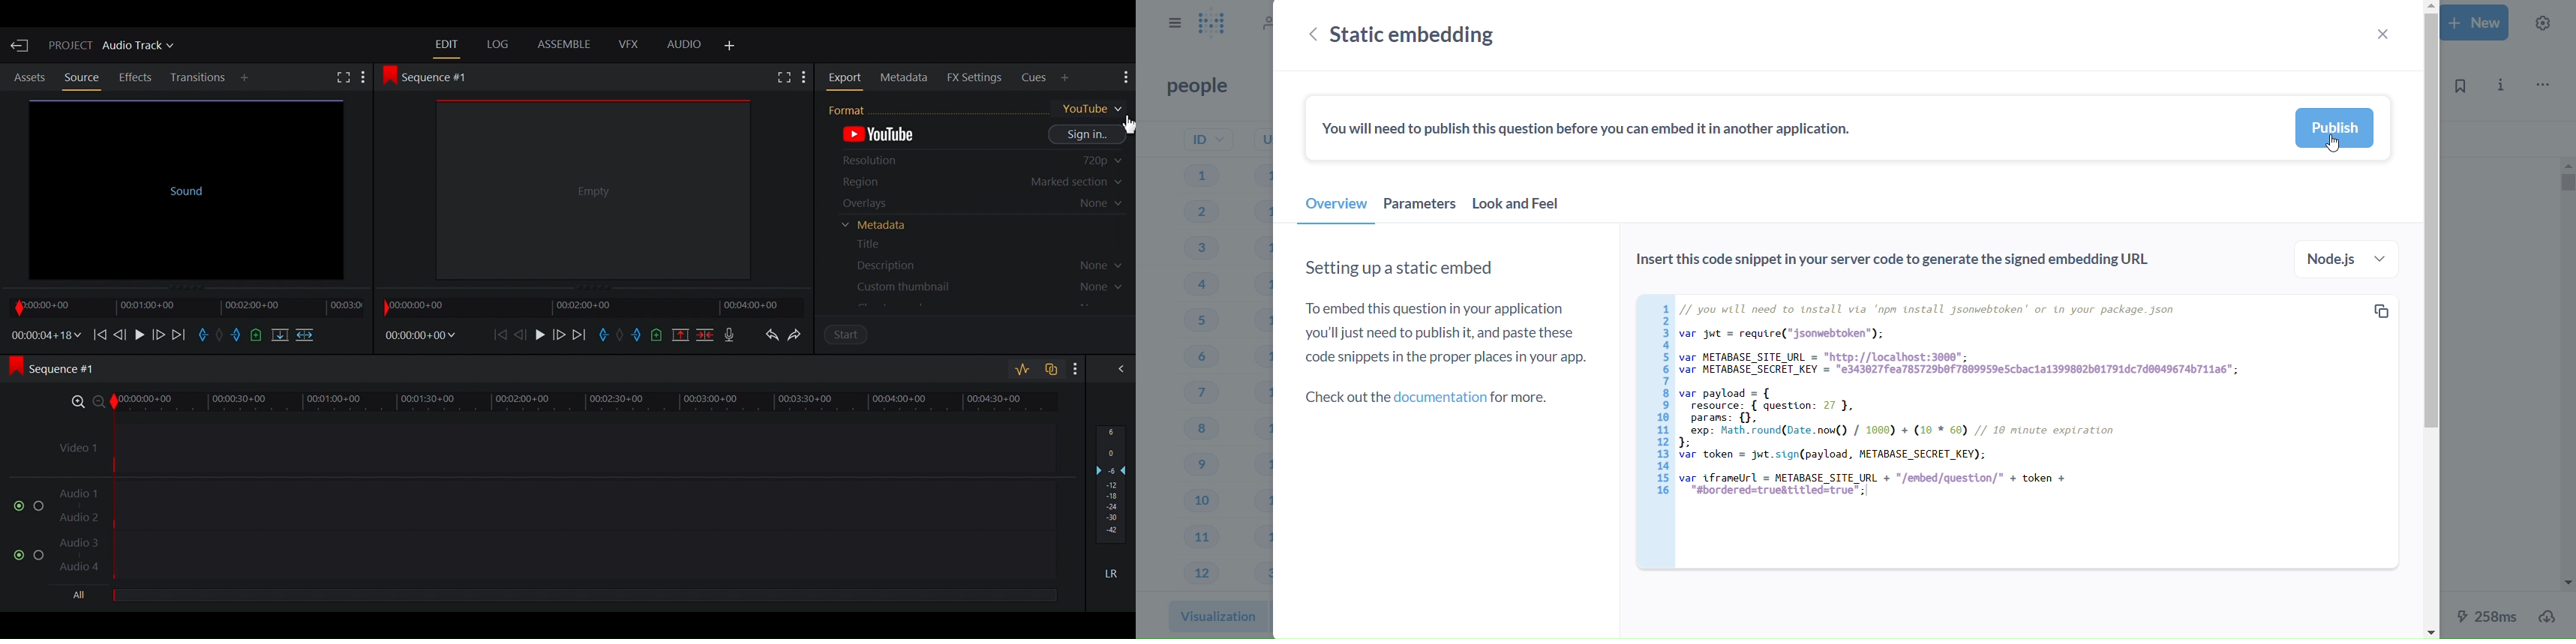 This screenshot has width=2576, height=644. I want to click on Transition, so click(199, 78).